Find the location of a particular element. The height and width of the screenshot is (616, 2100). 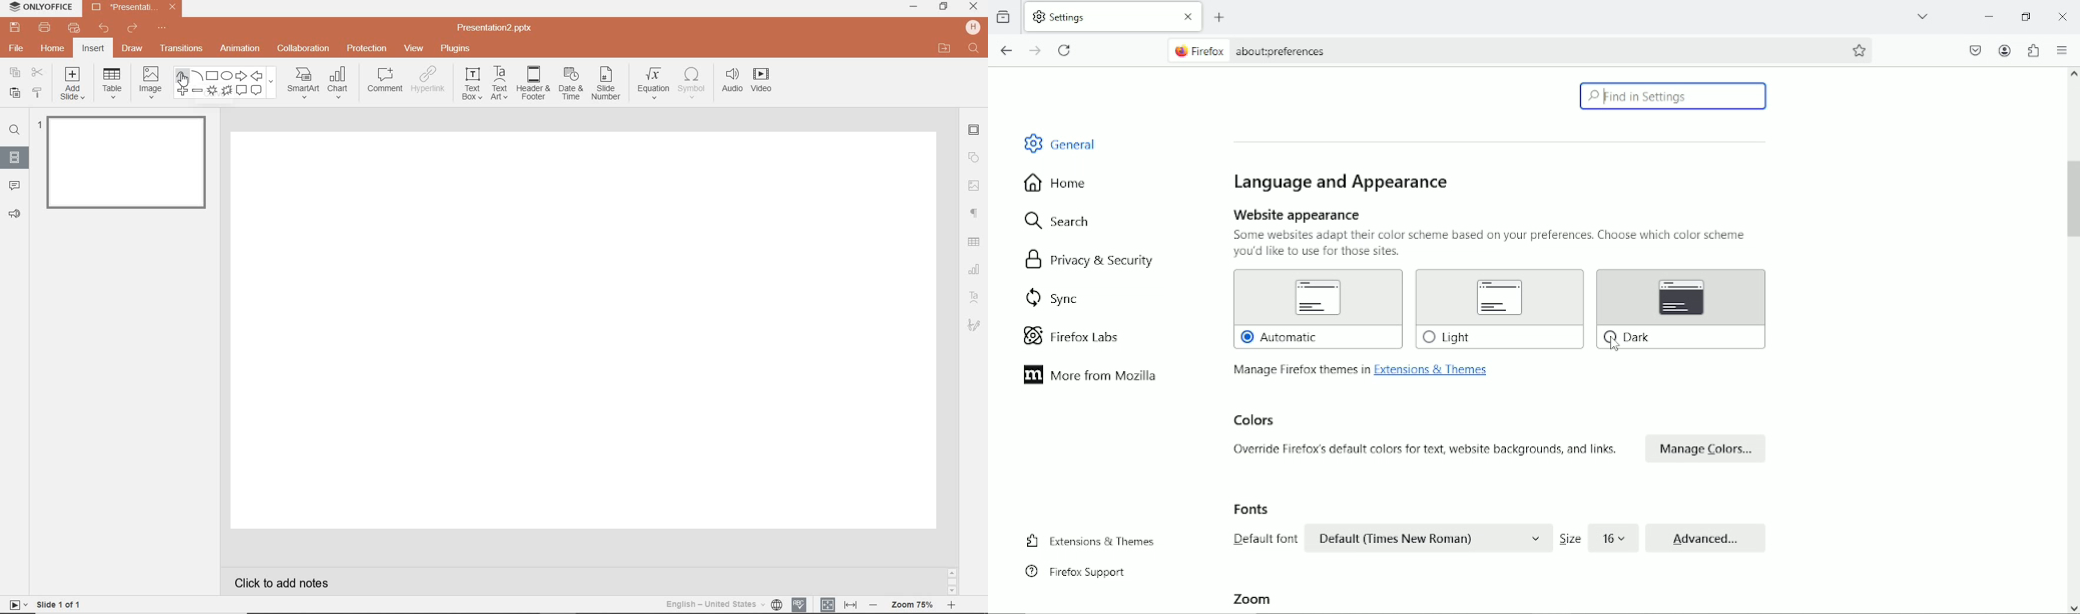

Light is located at coordinates (1500, 309).